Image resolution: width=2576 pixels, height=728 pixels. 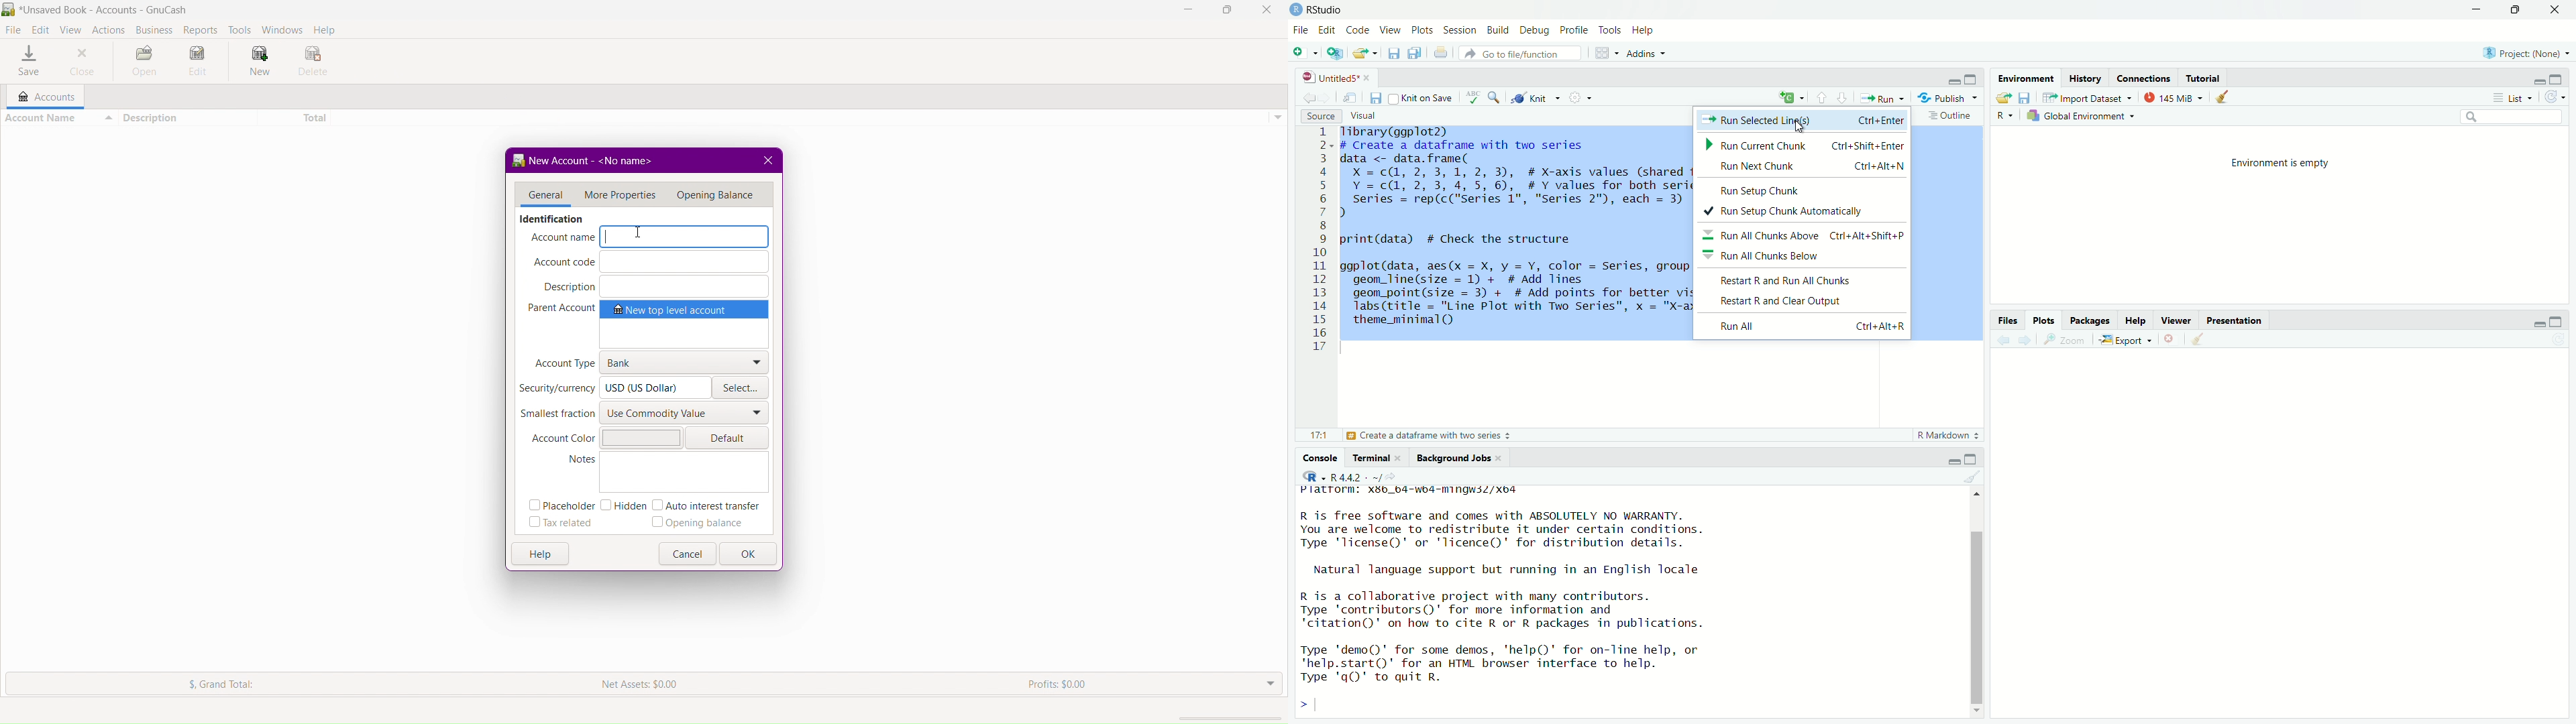 I want to click on List View, so click(x=2511, y=98).